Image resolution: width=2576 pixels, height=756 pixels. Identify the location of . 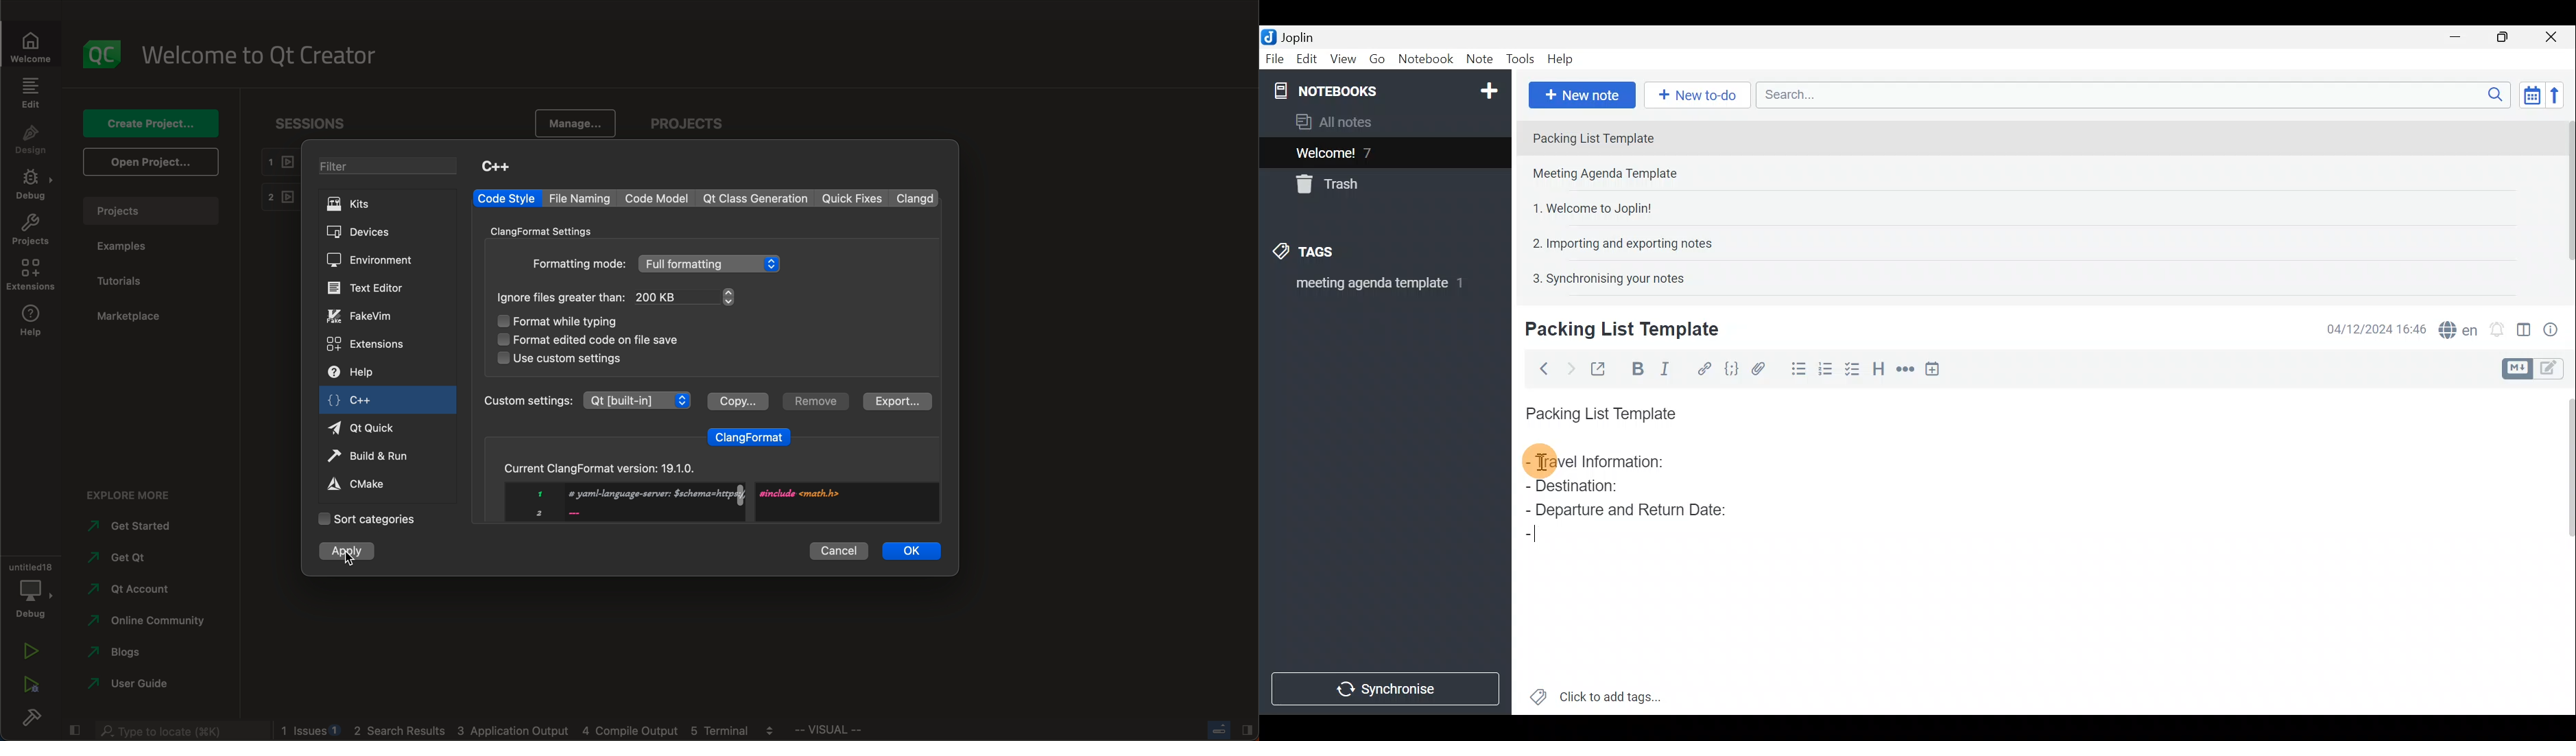
(578, 264).